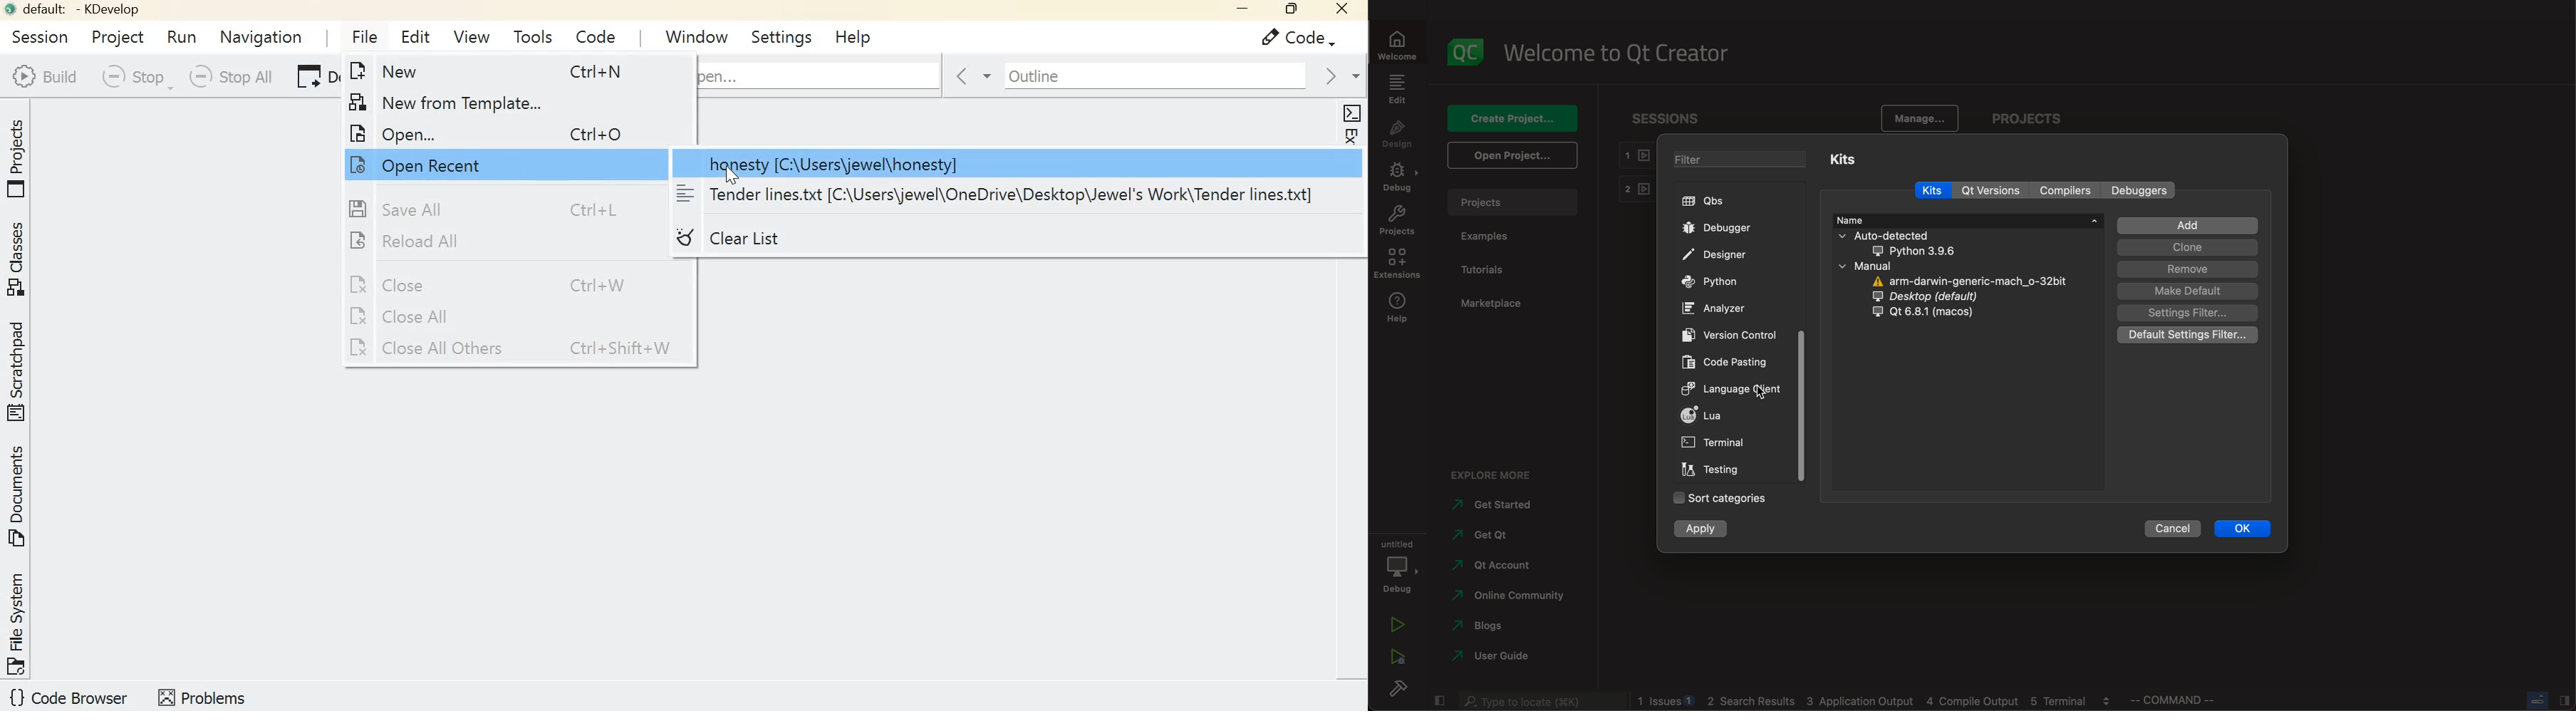 The image size is (2576, 728). I want to click on Edit, so click(418, 38).